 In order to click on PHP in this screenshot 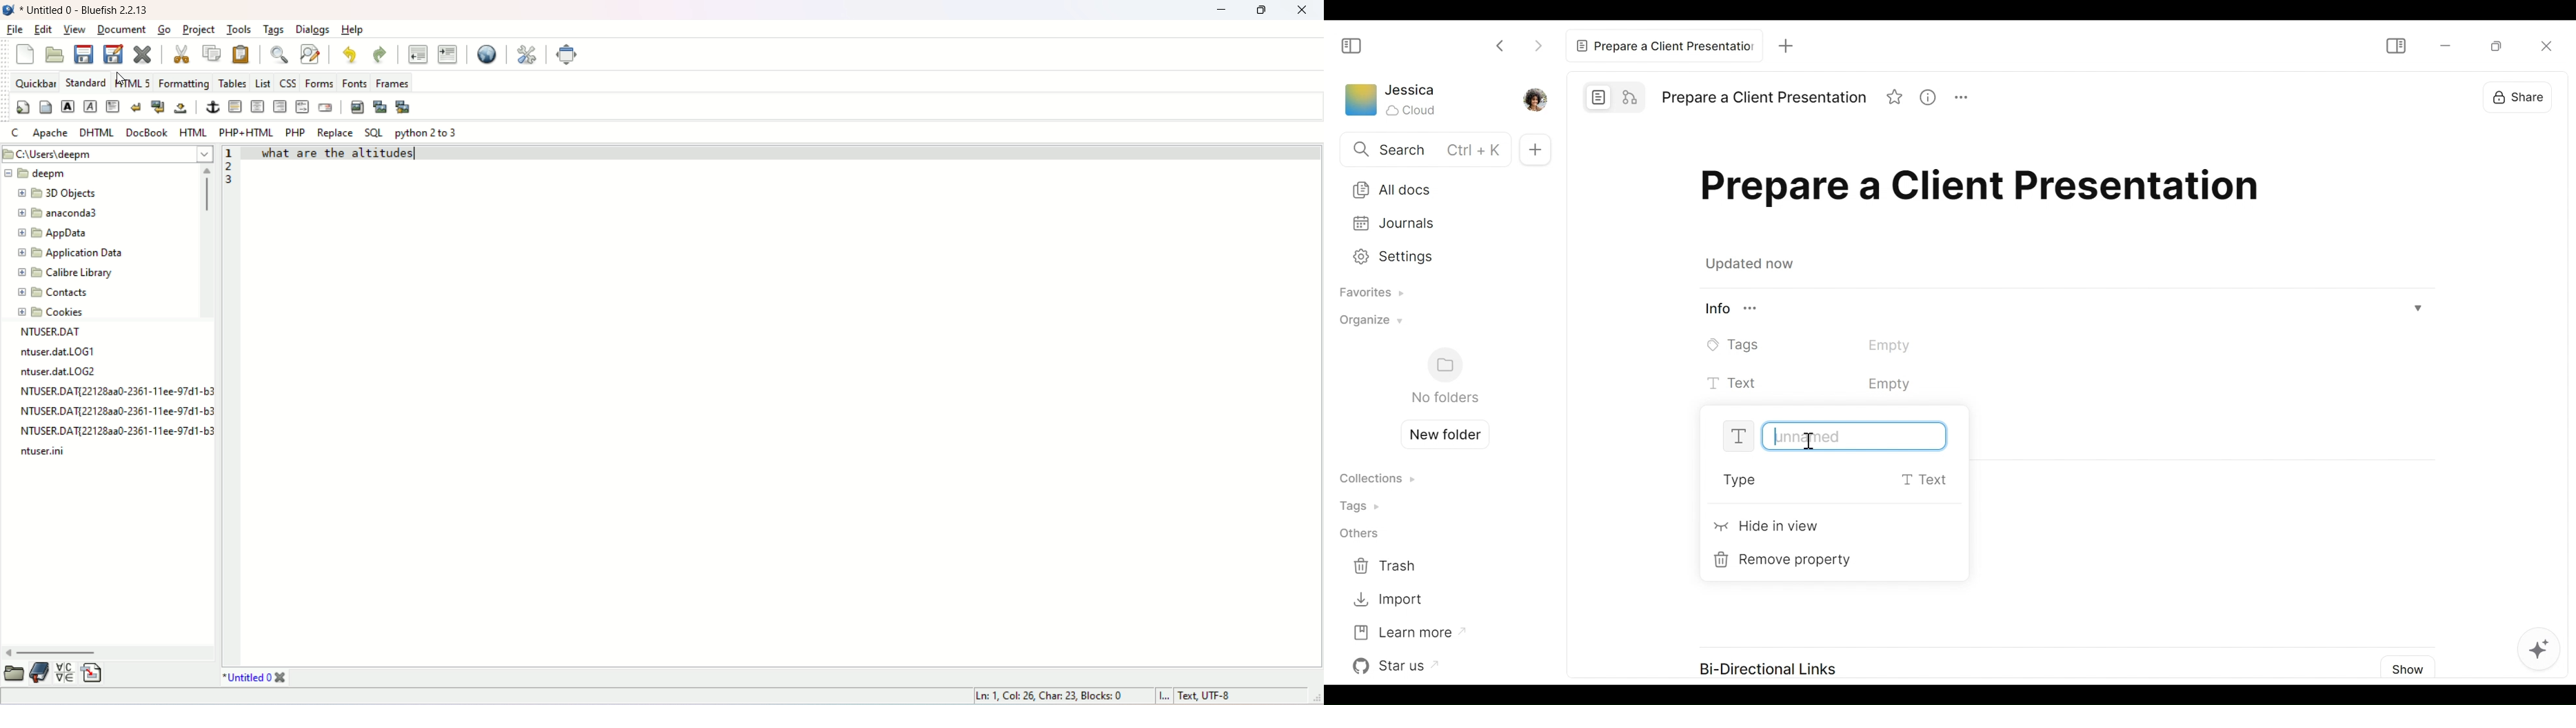, I will do `click(294, 132)`.